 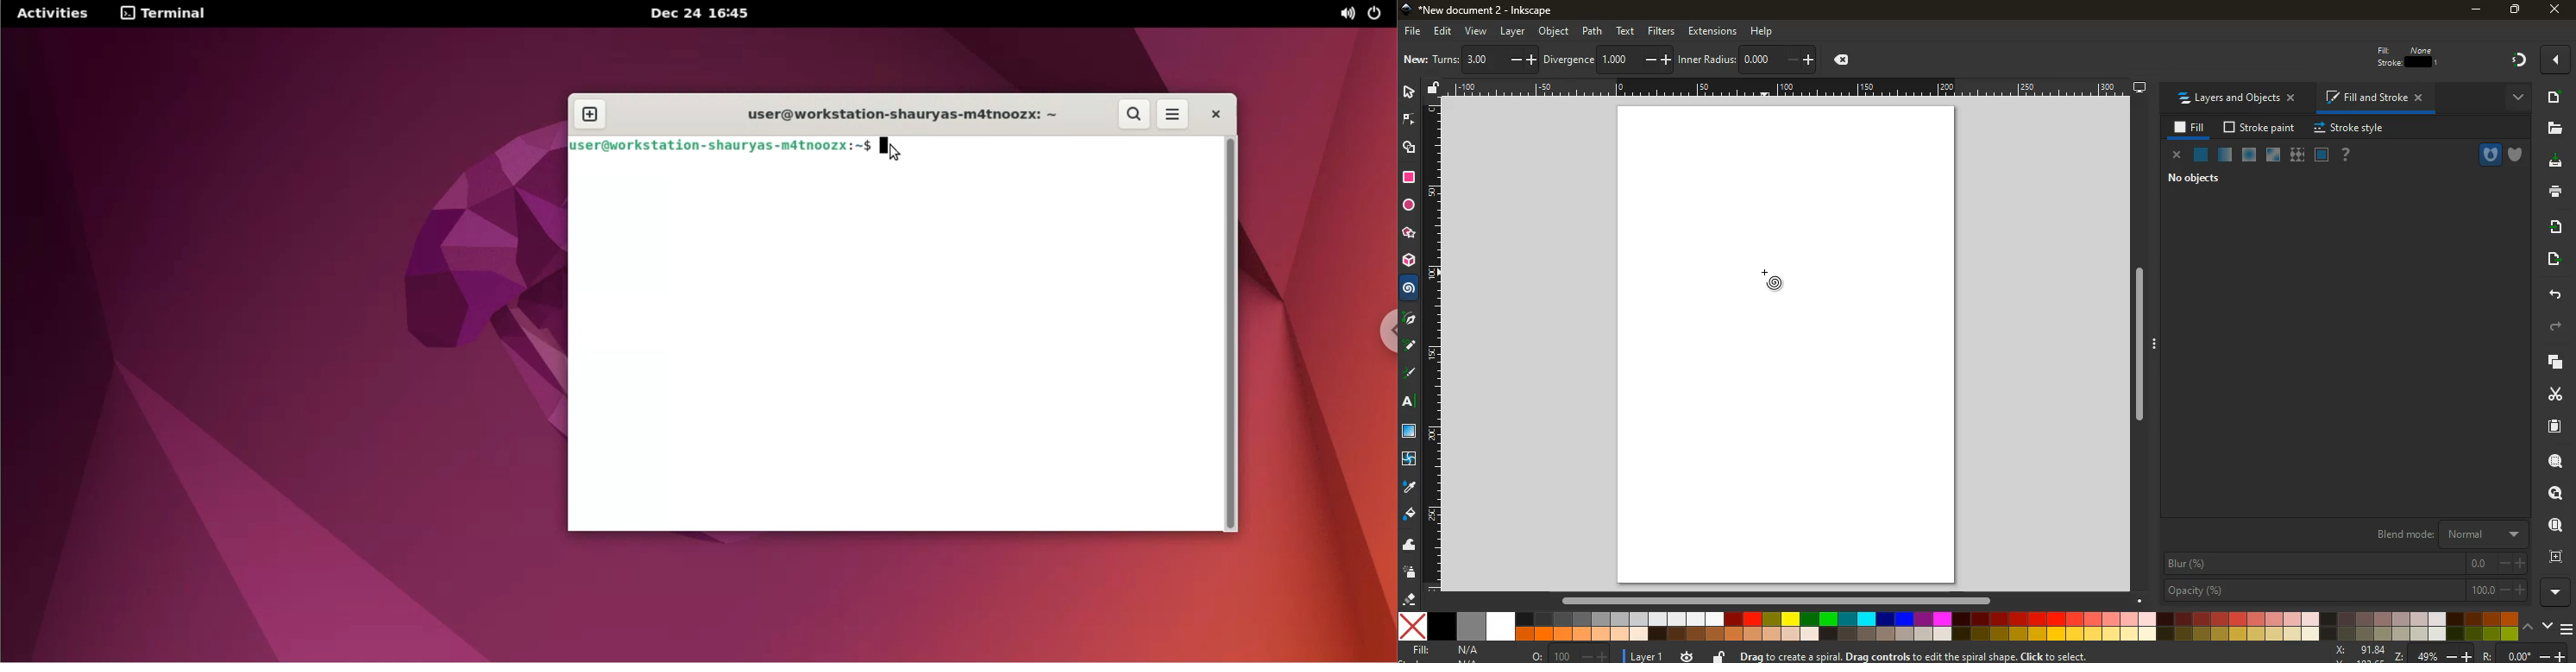 What do you see at coordinates (2560, 327) in the screenshot?
I see `forward` at bounding box center [2560, 327].